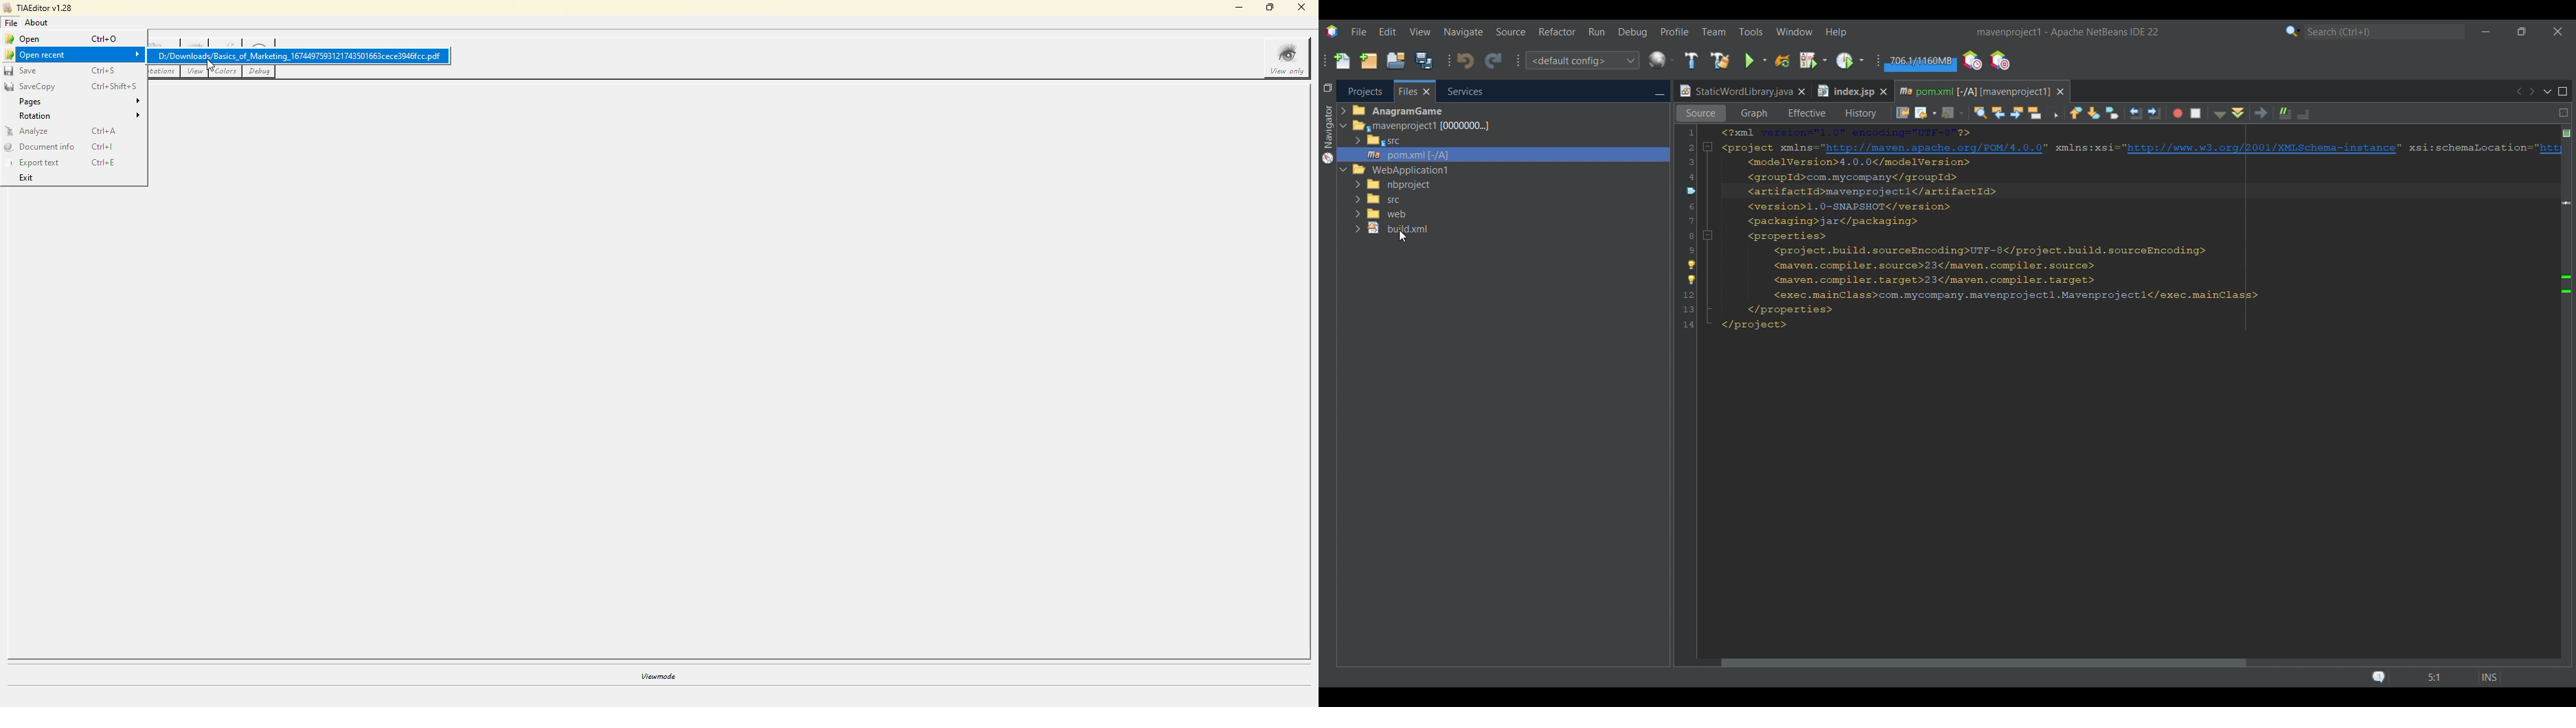 The image size is (2576, 728). I want to click on Restore window group, so click(1328, 87).